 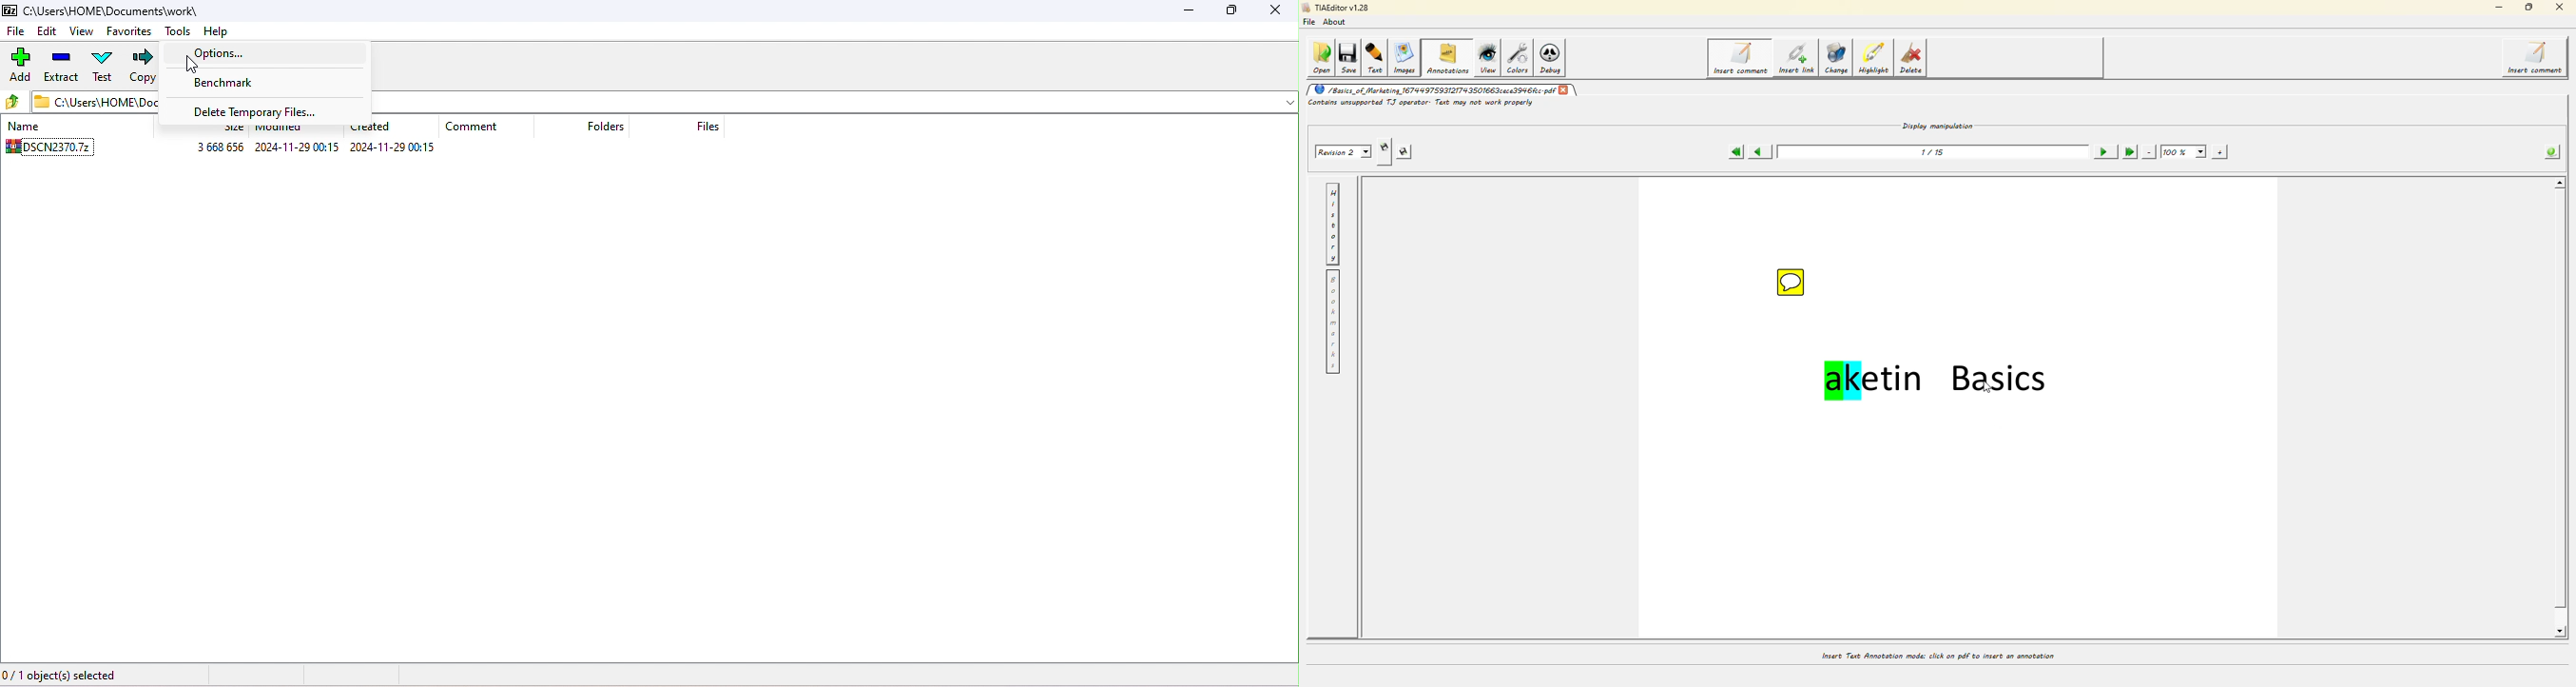 I want to click on 0/1 object(s) selected, so click(x=75, y=676).